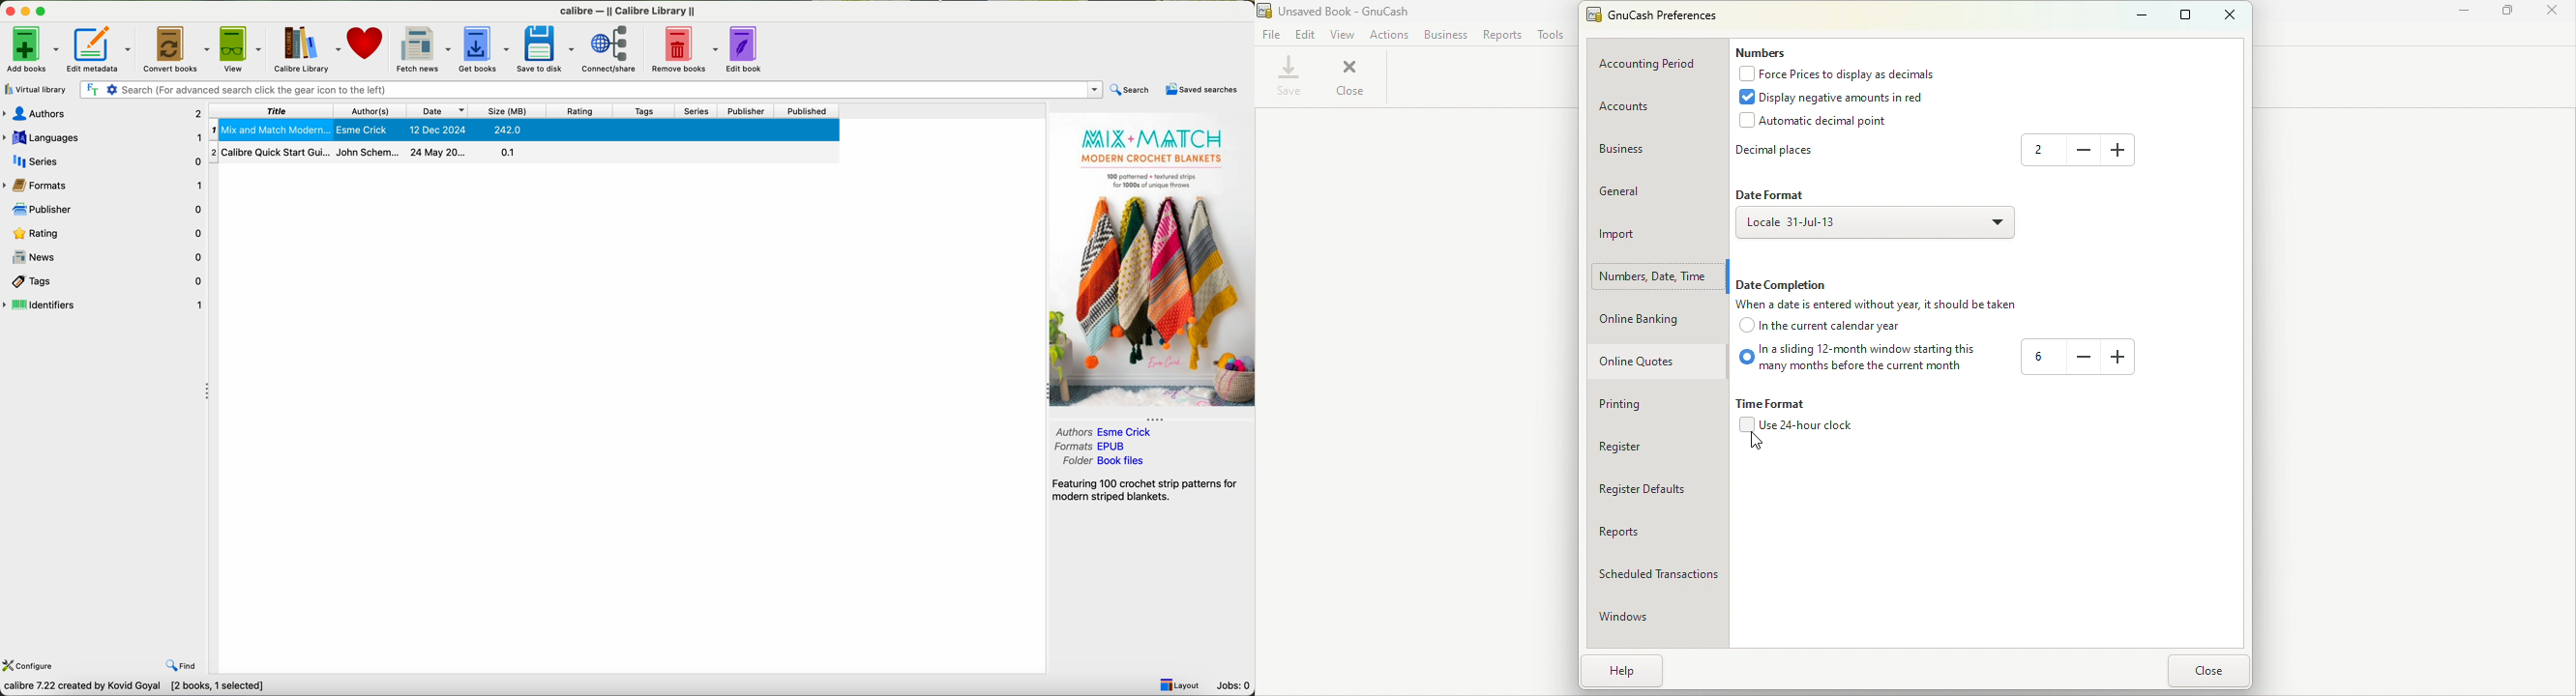 This screenshot has width=2576, height=700. I want to click on Maximize, so click(2187, 16).